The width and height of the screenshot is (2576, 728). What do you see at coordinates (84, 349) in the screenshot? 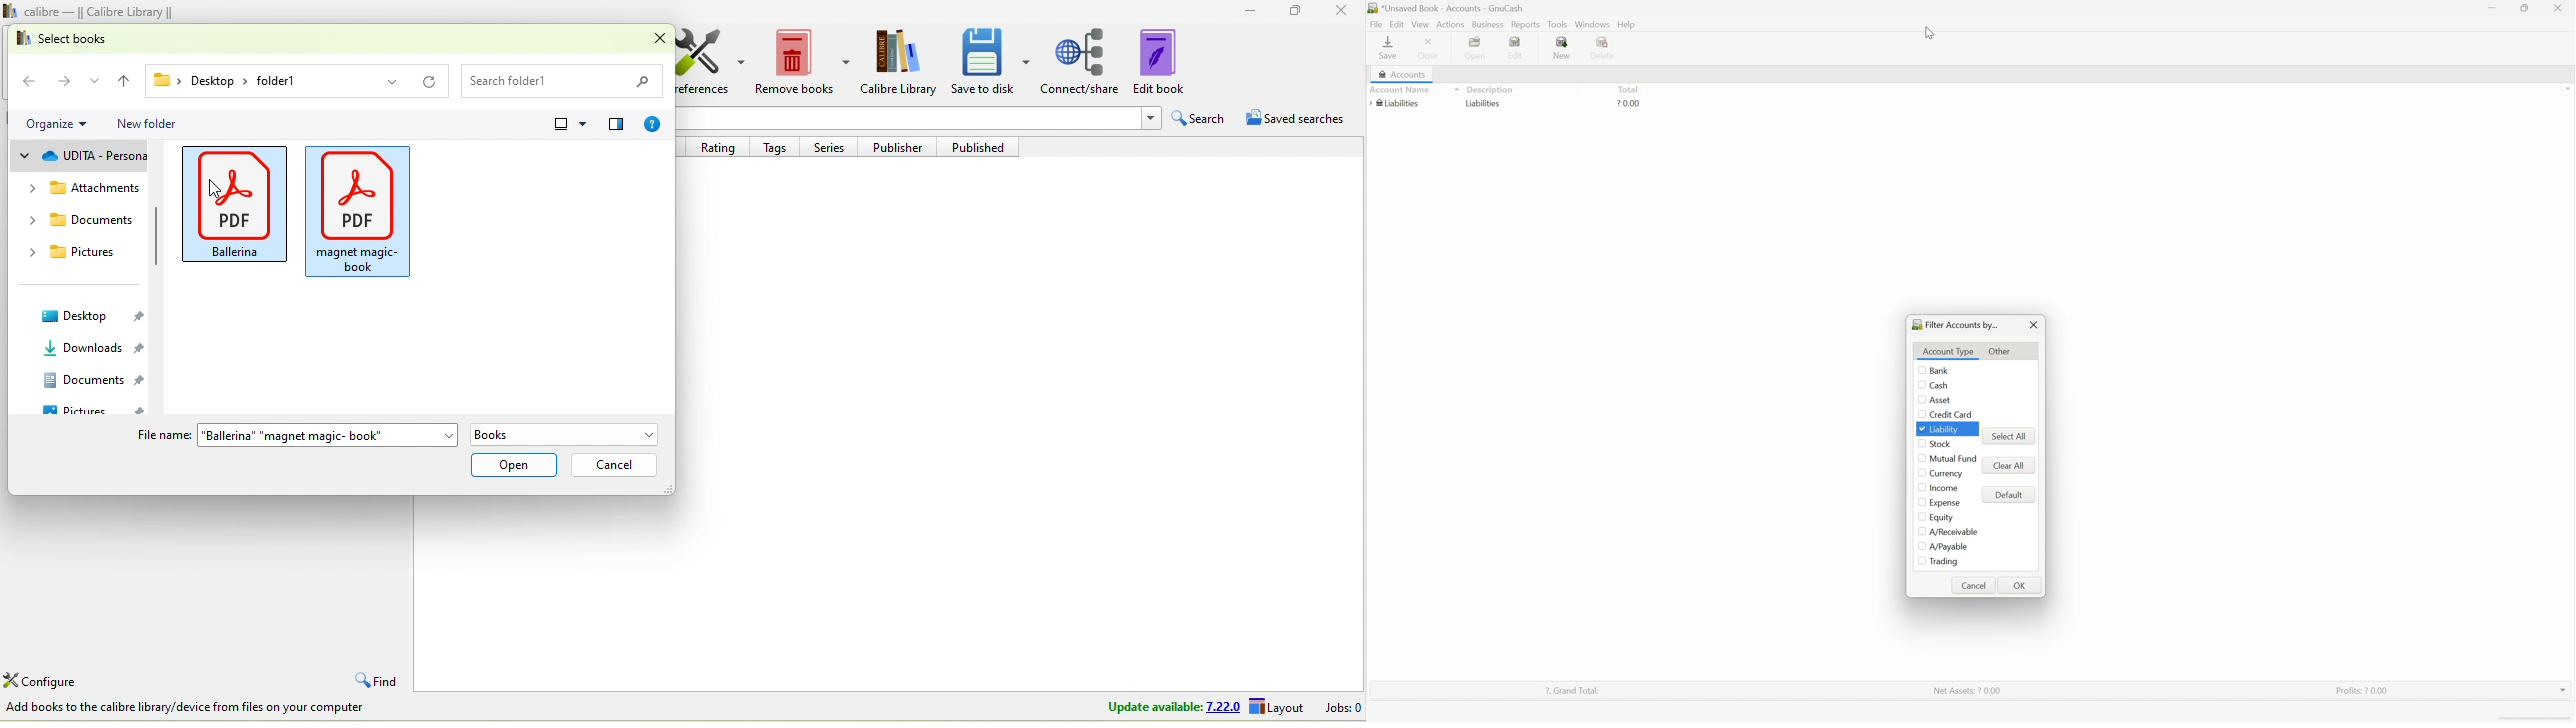
I see `downloads` at bounding box center [84, 349].